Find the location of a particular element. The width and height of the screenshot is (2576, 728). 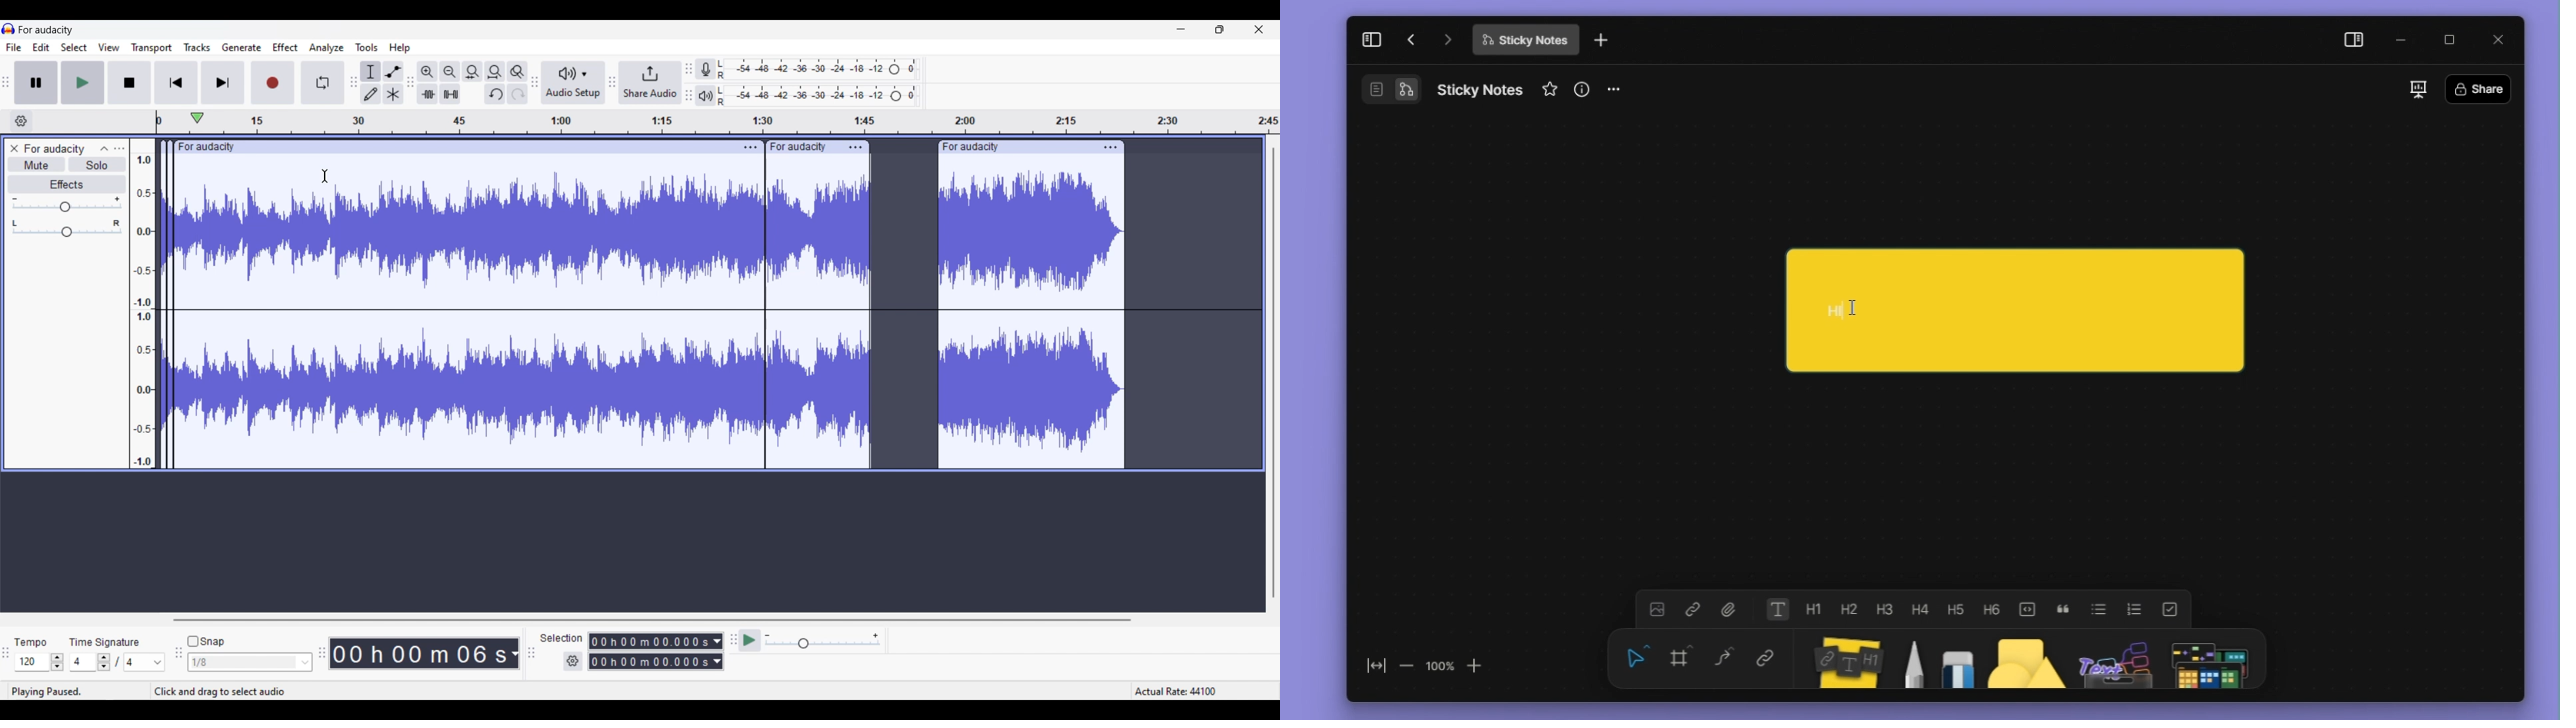

Enable looping is located at coordinates (325, 81).